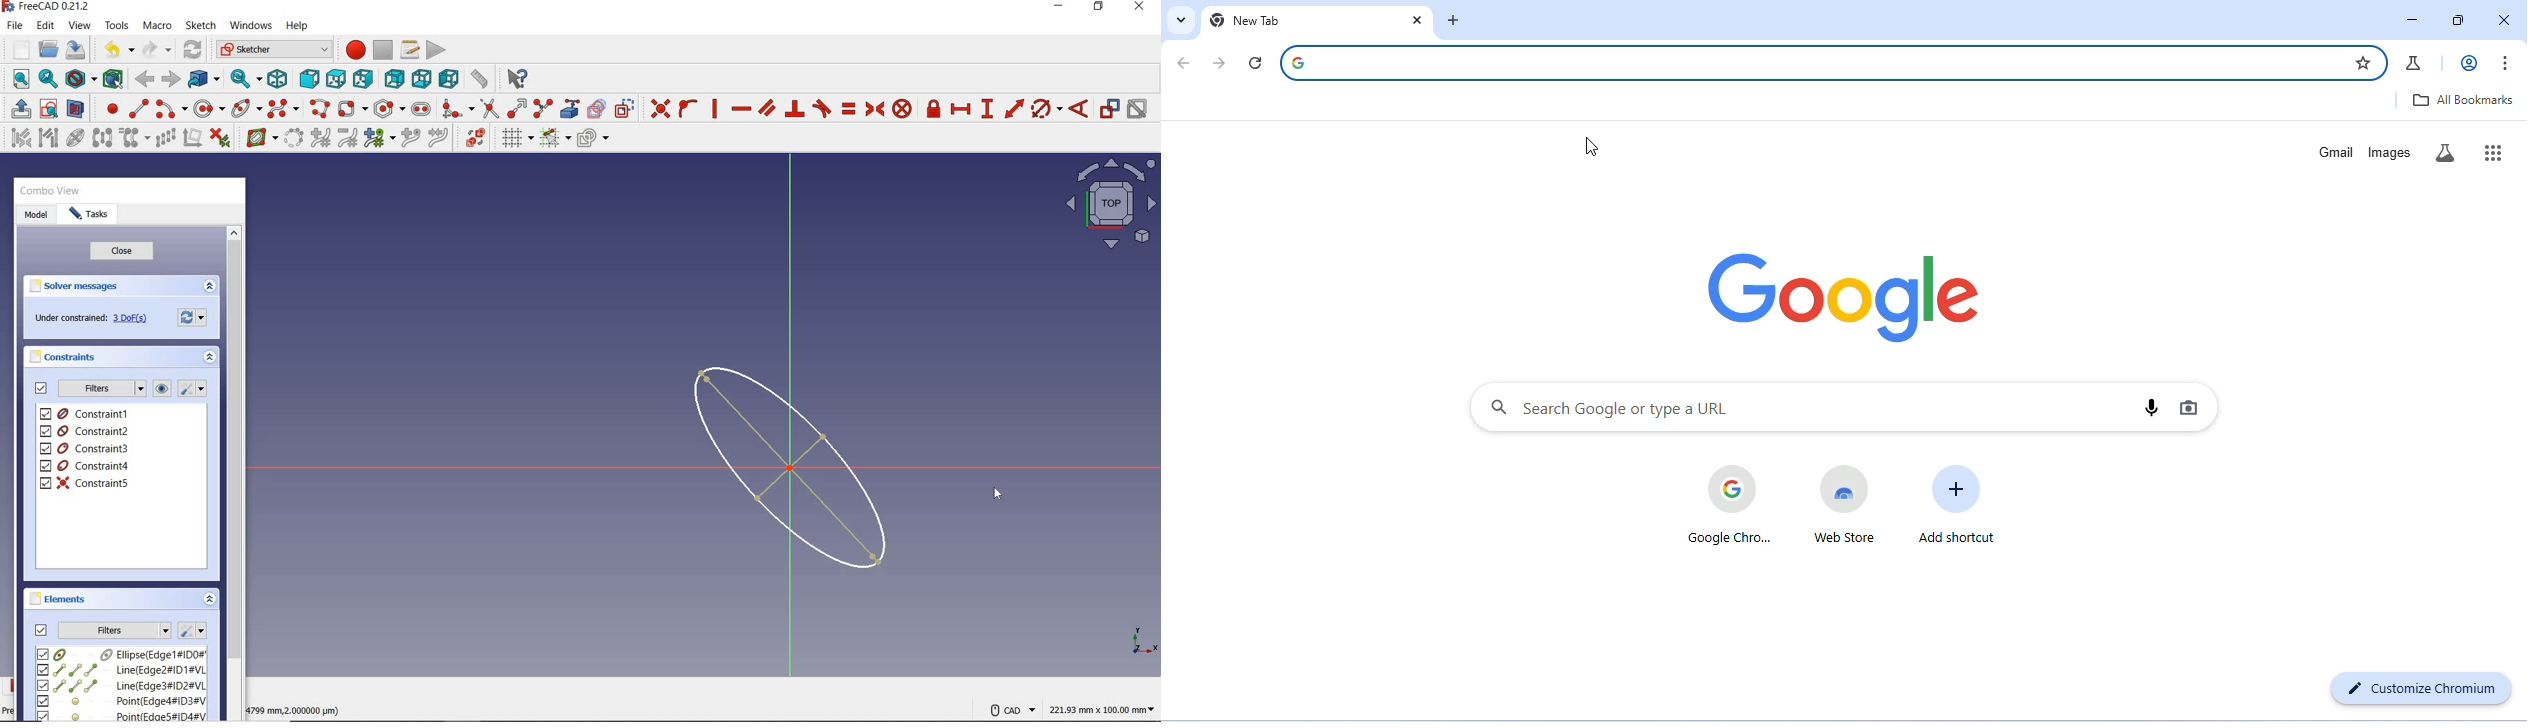 This screenshot has width=2548, height=728. Describe the element at coordinates (489, 108) in the screenshot. I see `trim edge` at that location.